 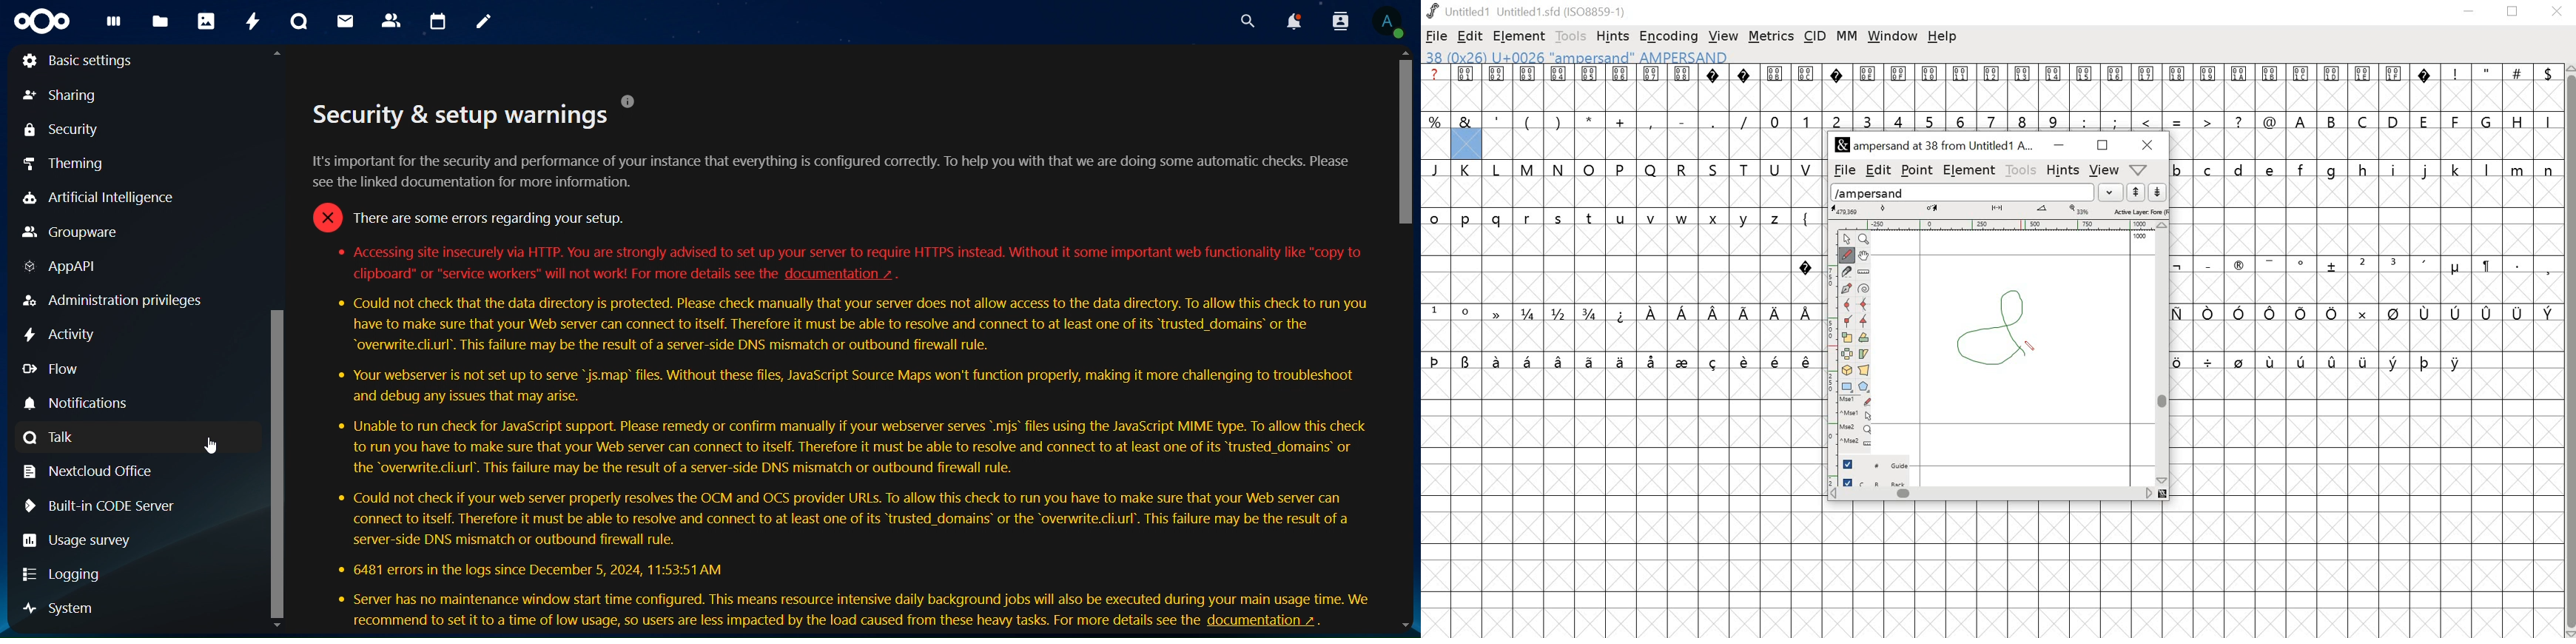 What do you see at coordinates (1530, 314) in the screenshot?
I see `1/4` at bounding box center [1530, 314].